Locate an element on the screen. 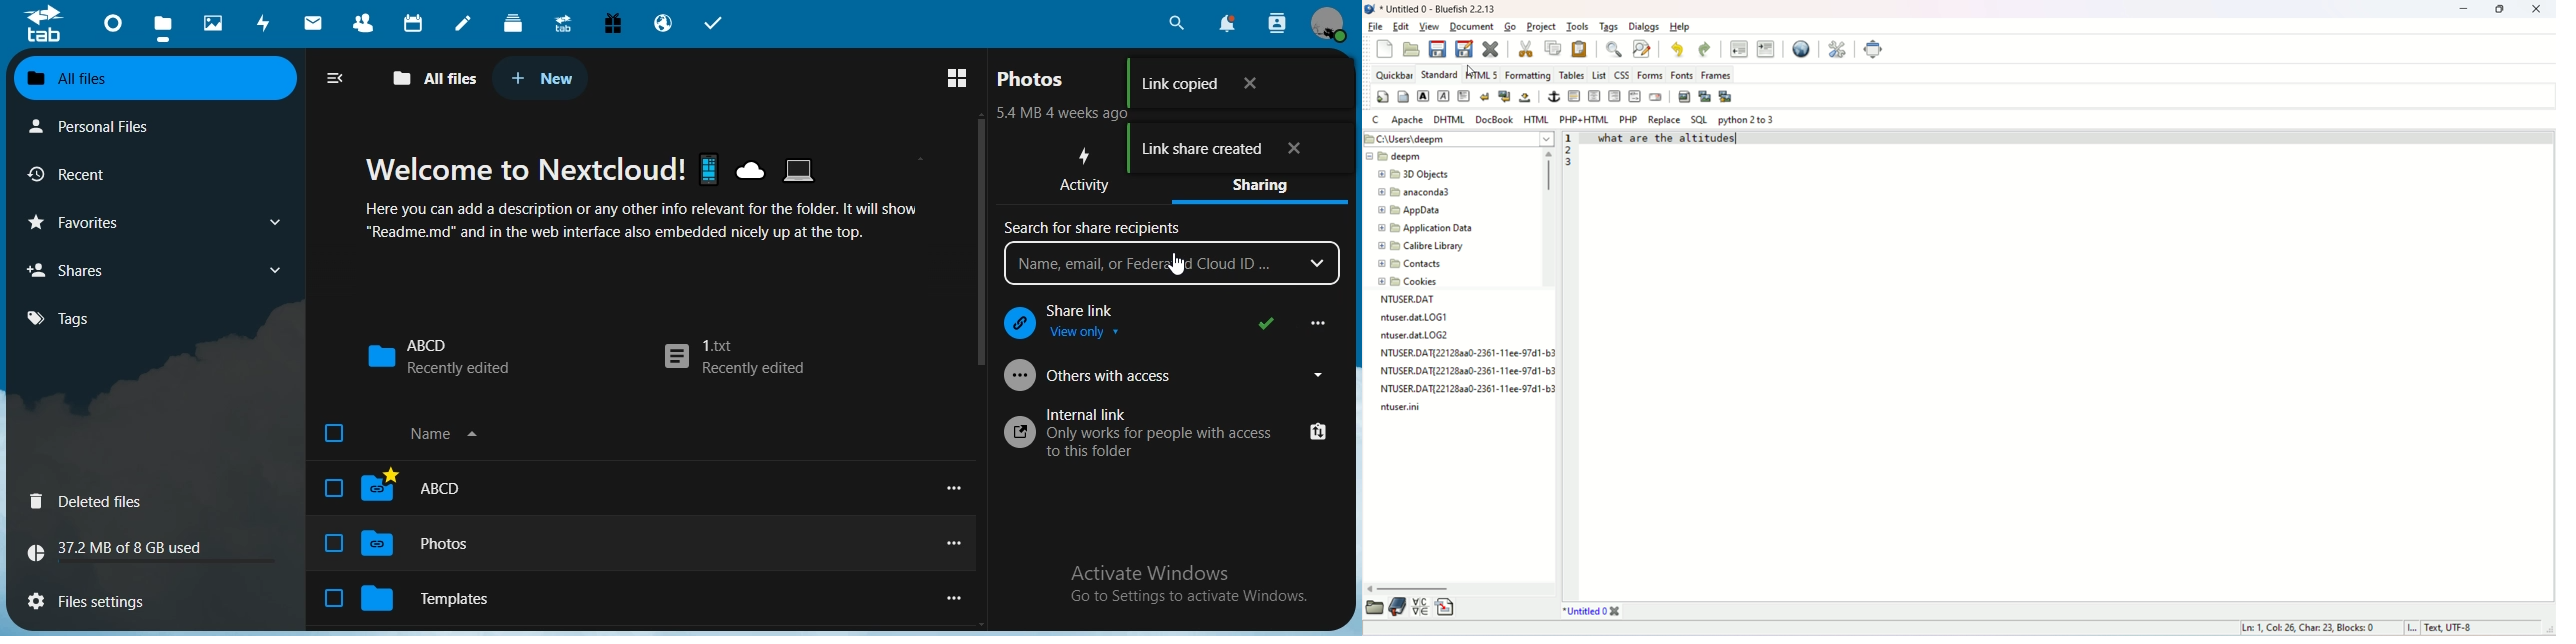  more options is located at coordinates (954, 544).